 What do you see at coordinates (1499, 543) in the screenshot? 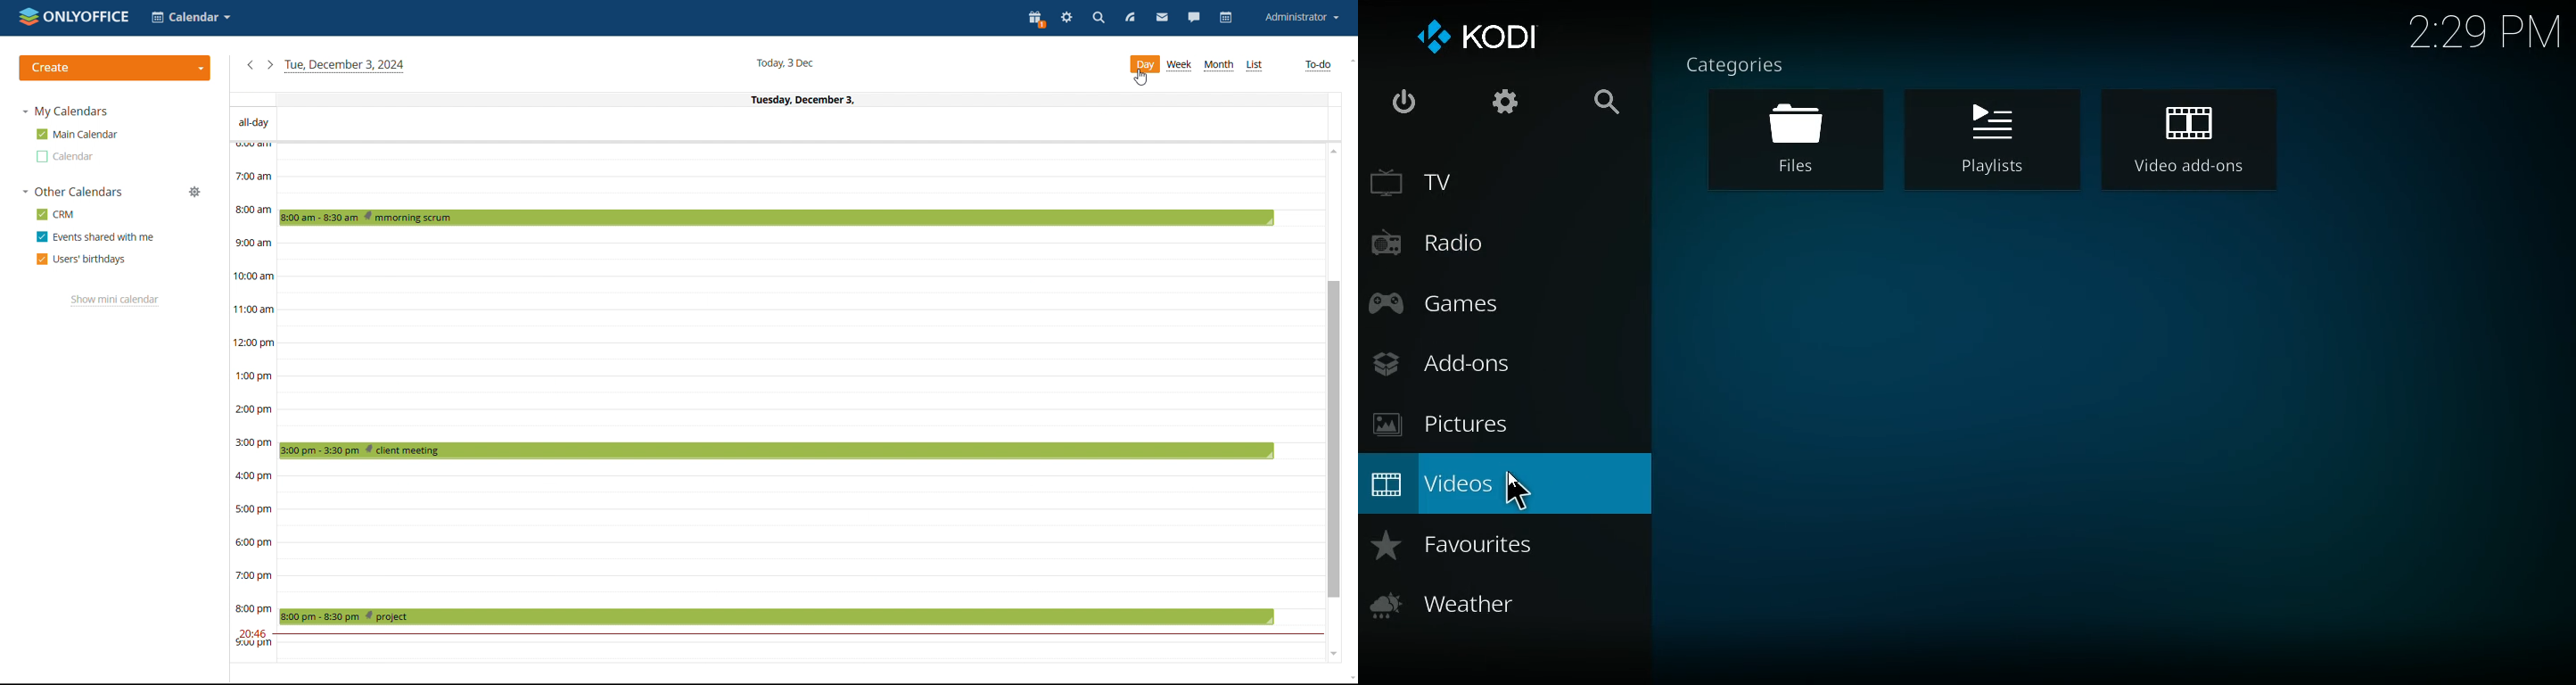
I see `favorites` at bounding box center [1499, 543].